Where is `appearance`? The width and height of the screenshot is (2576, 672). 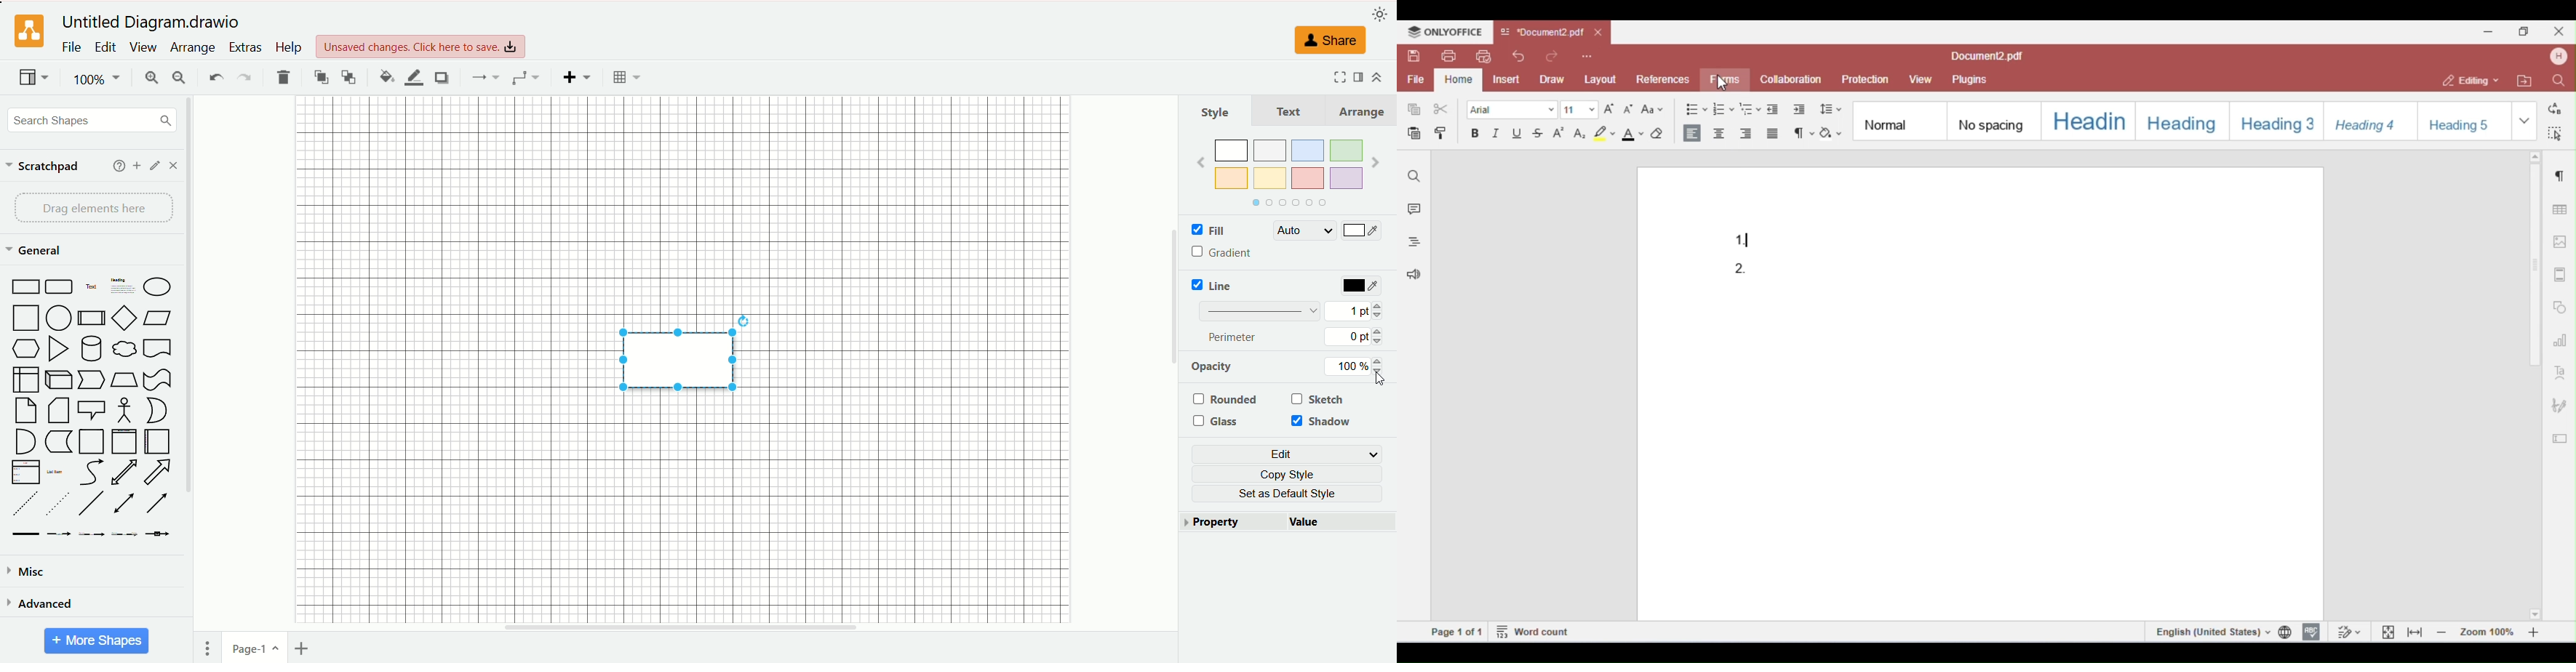 appearance is located at coordinates (1380, 12).